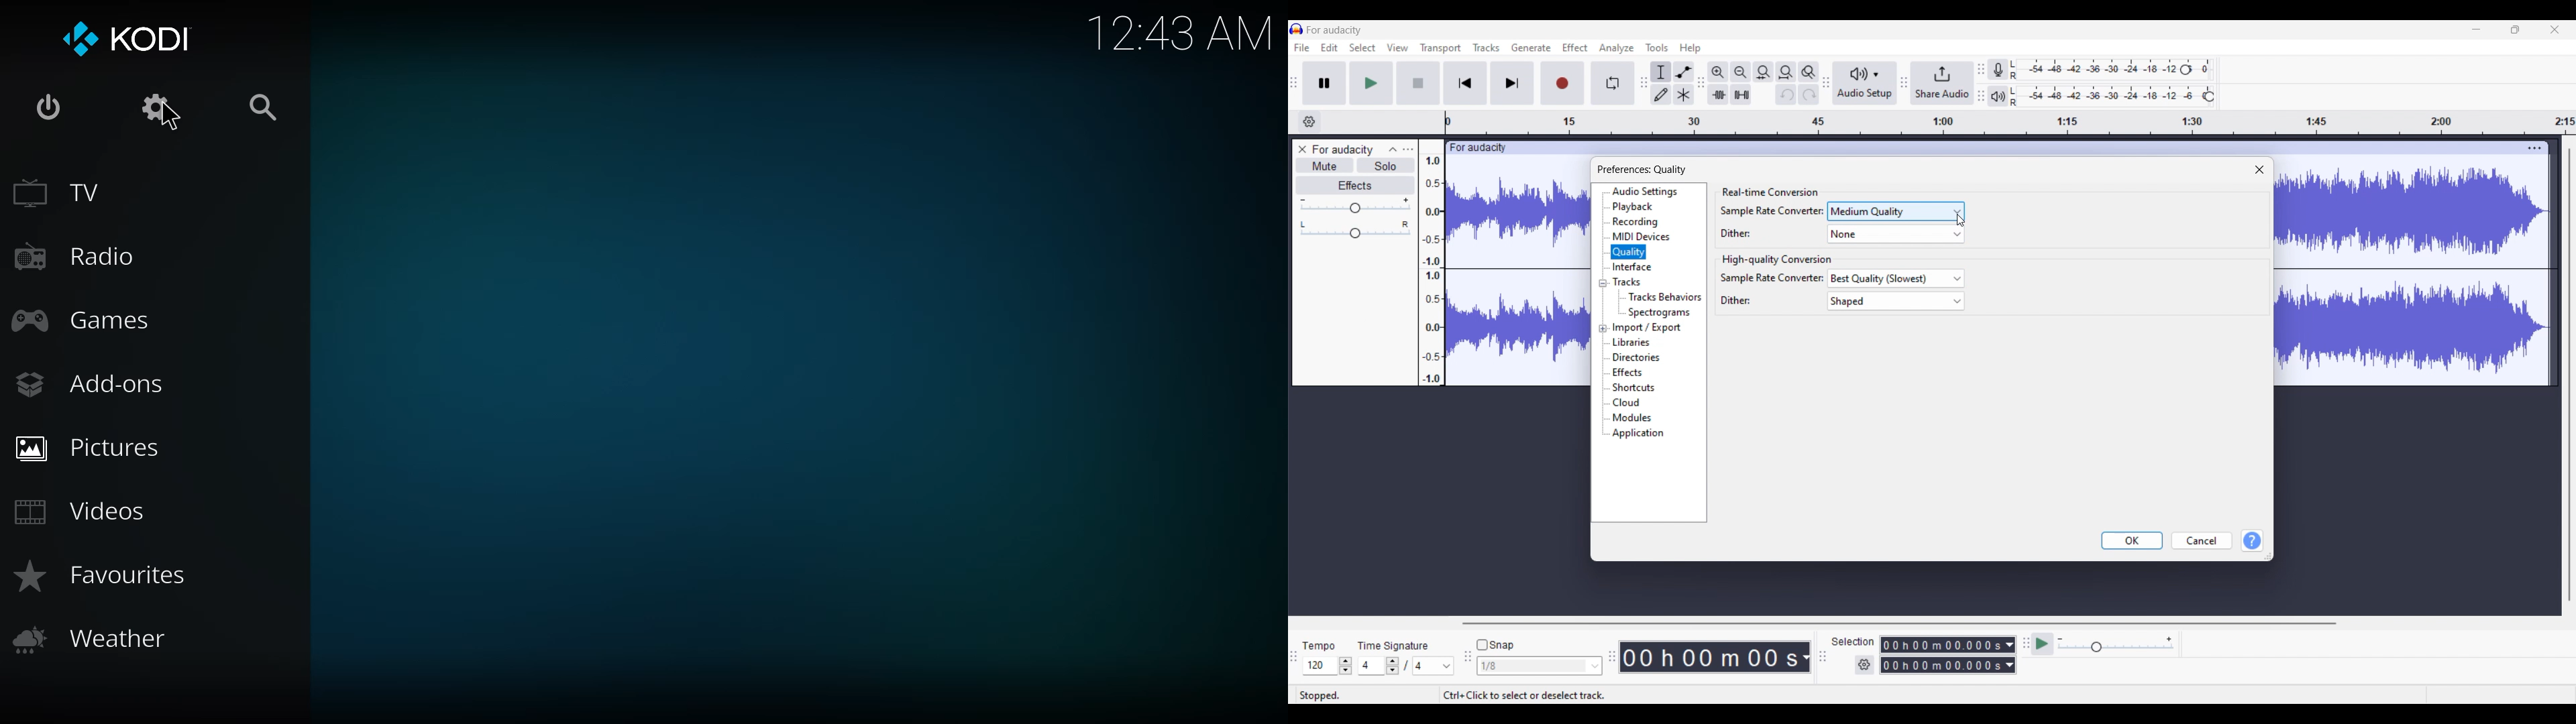 The width and height of the screenshot is (2576, 728). What do you see at coordinates (1302, 149) in the screenshot?
I see `Close track` at bounding box center [1302, 149].